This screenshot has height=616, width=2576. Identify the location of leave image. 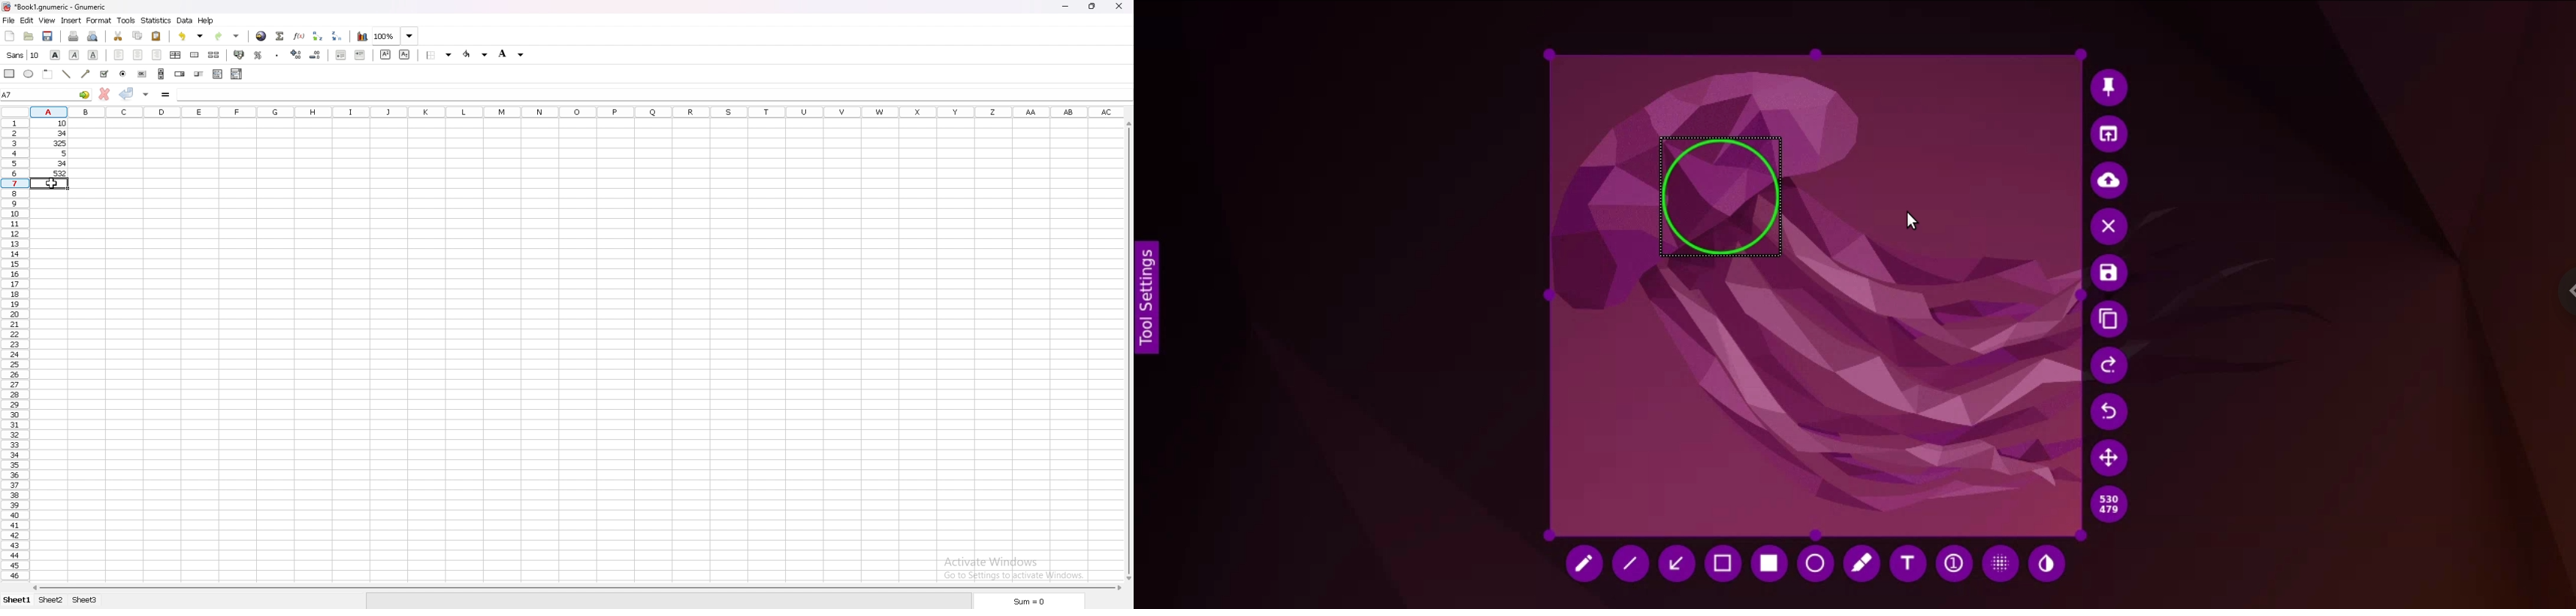
(2112, 228).